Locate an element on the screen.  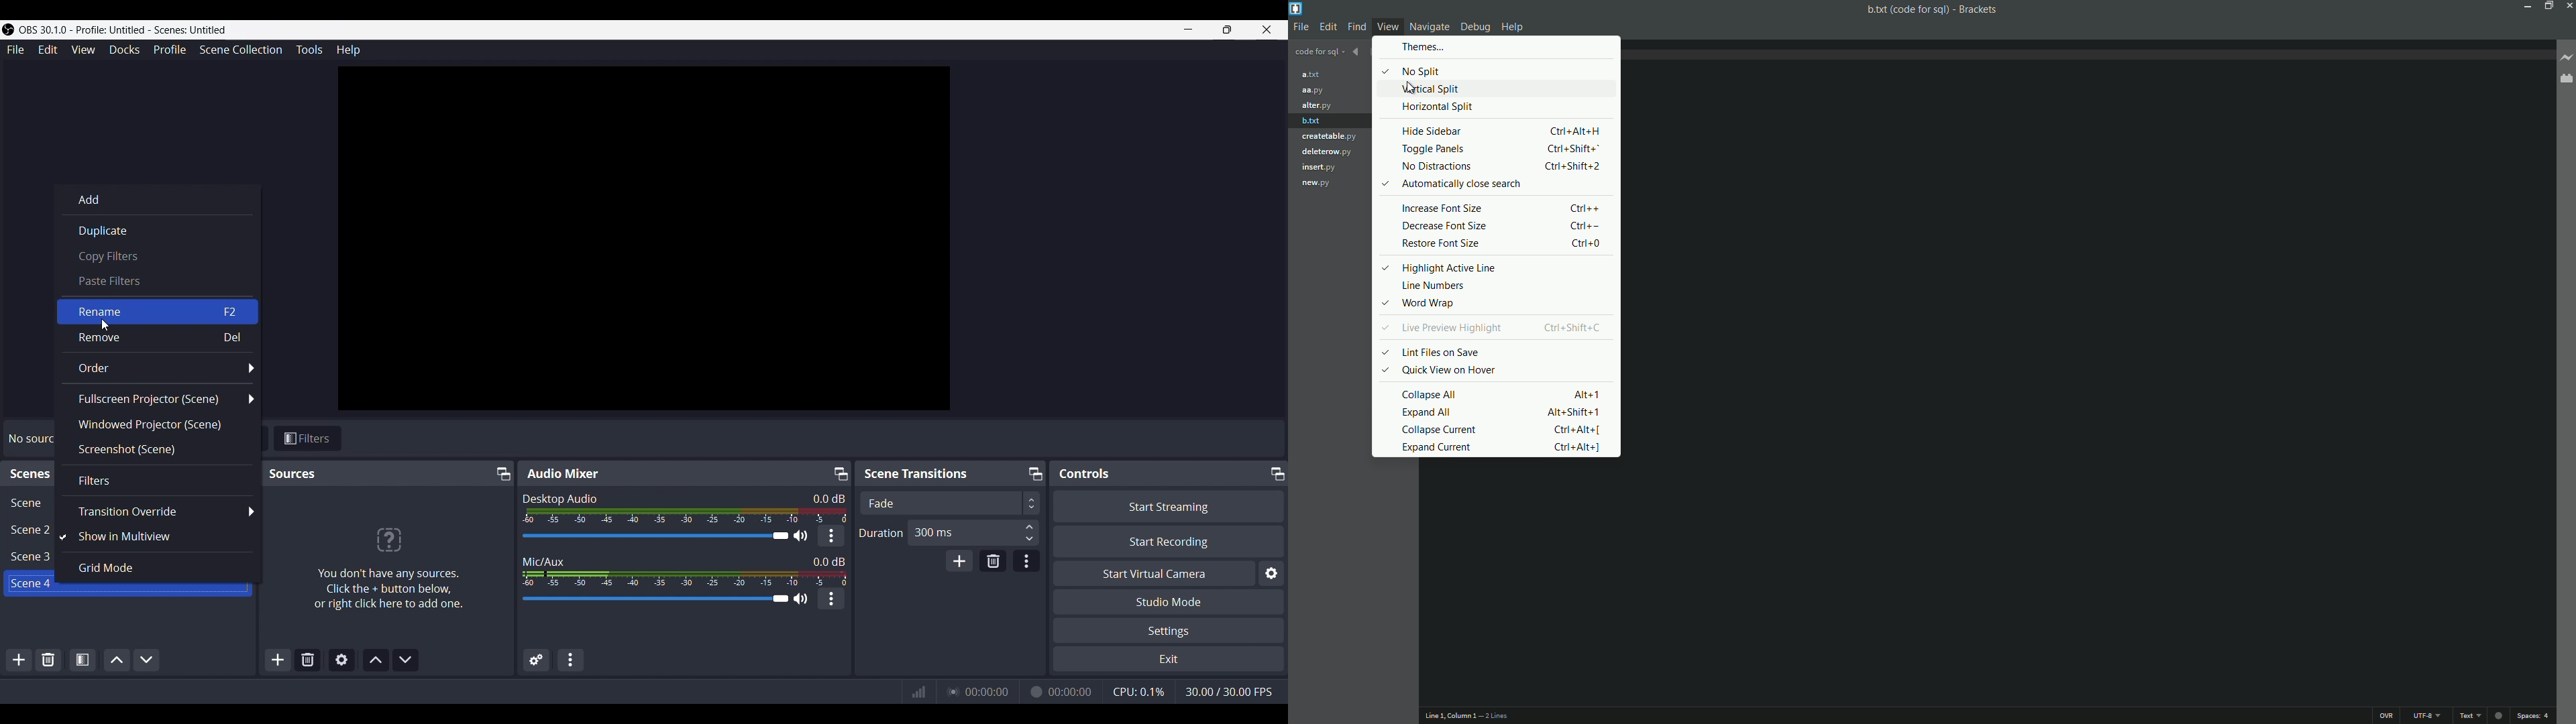
quick view on hover is located at coordinates (1505, 370).